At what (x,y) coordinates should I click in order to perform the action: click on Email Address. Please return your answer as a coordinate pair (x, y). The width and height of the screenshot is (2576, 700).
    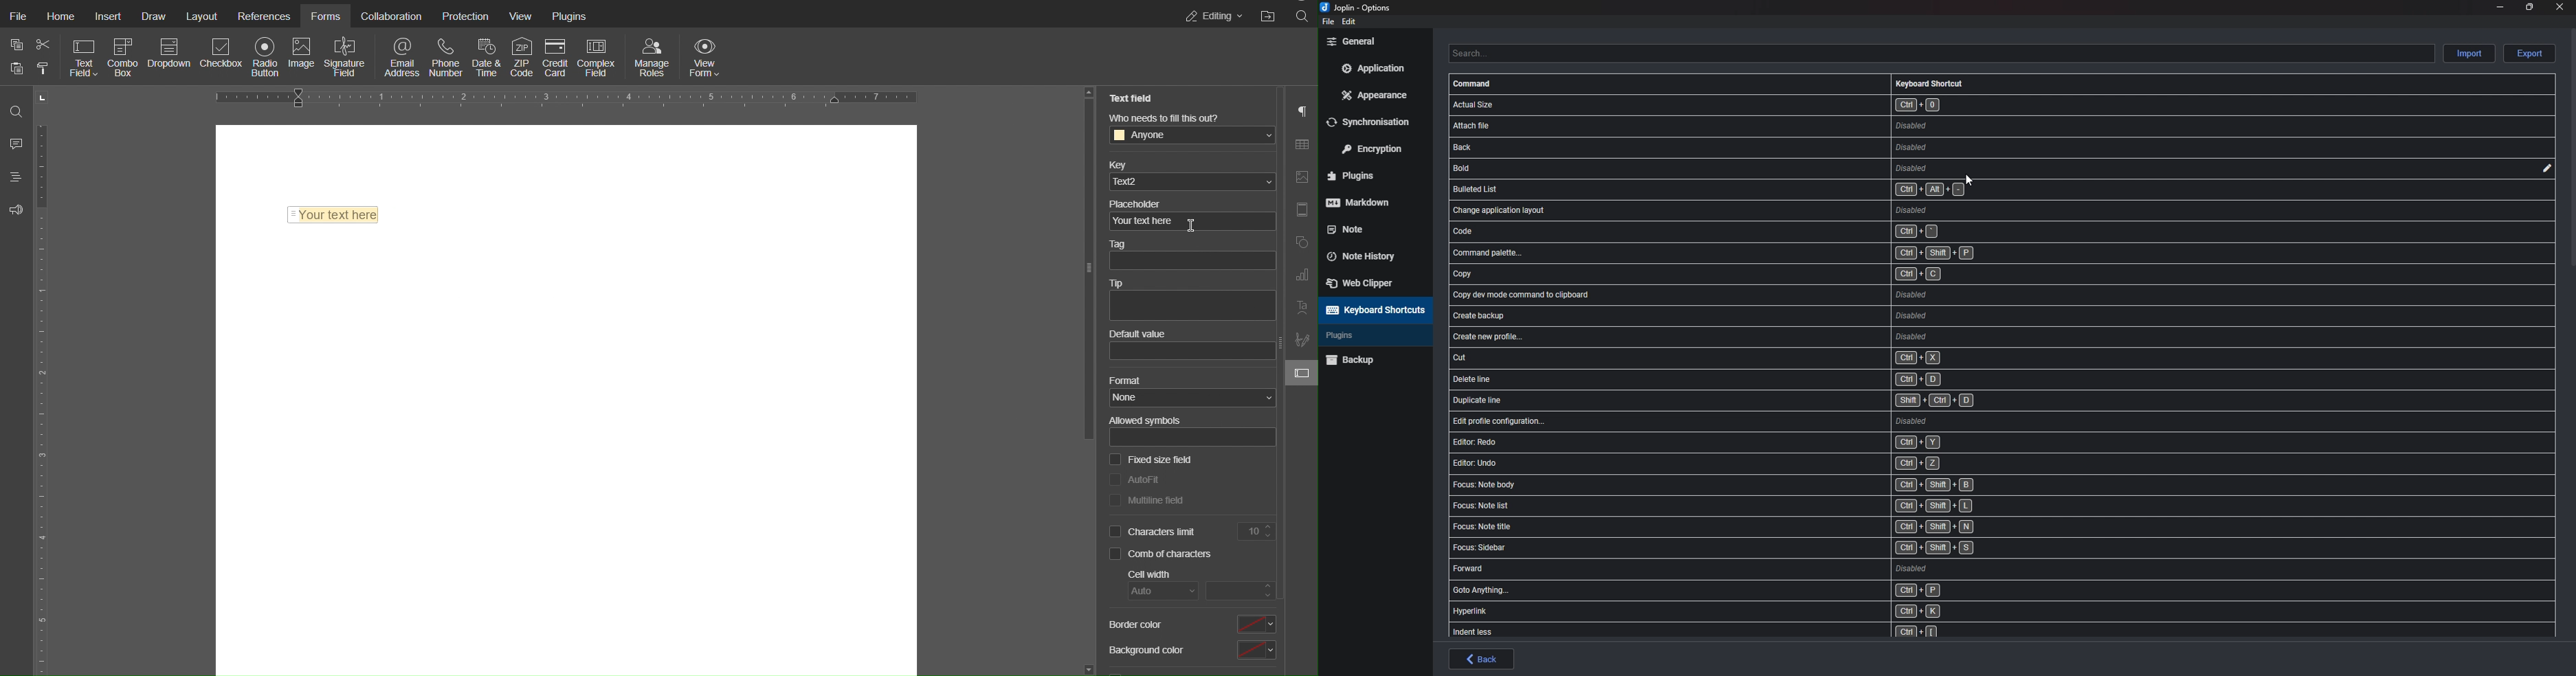
    Looking at the image, I should click on (403, 57).